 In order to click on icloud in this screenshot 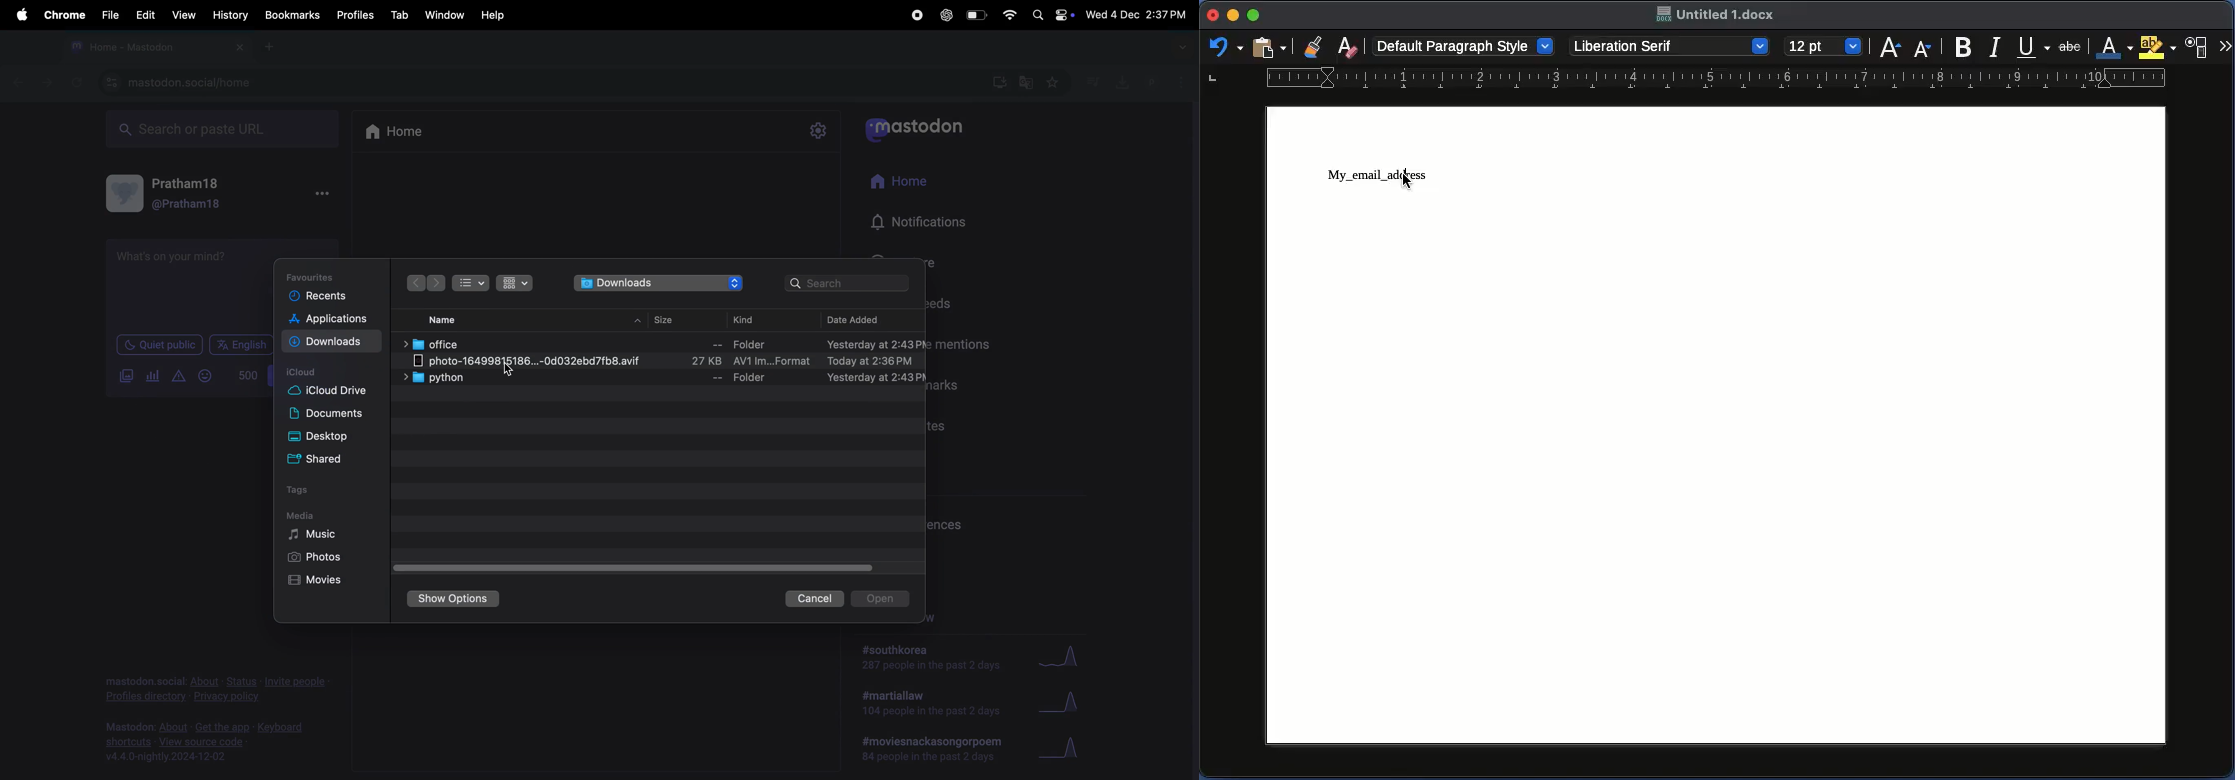, I will do `click(305, 373)`.